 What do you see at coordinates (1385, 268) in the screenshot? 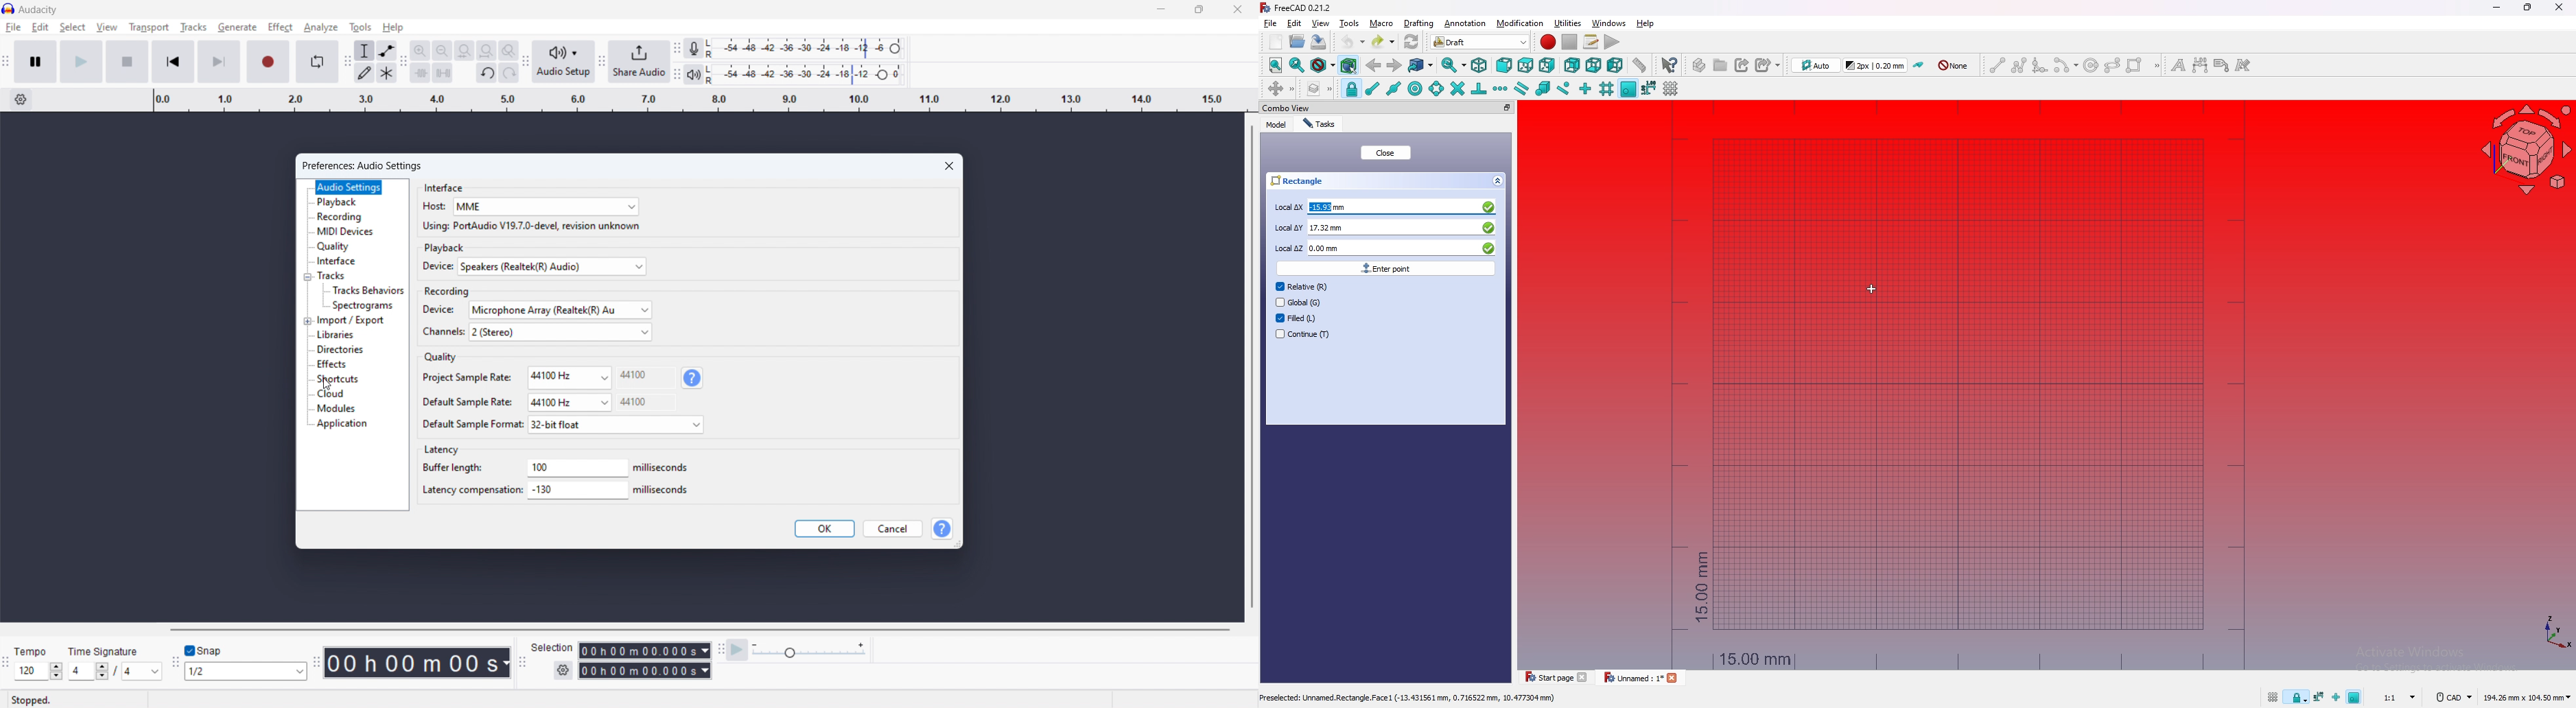
I see `enter point` at bounding box center [1385, 268].